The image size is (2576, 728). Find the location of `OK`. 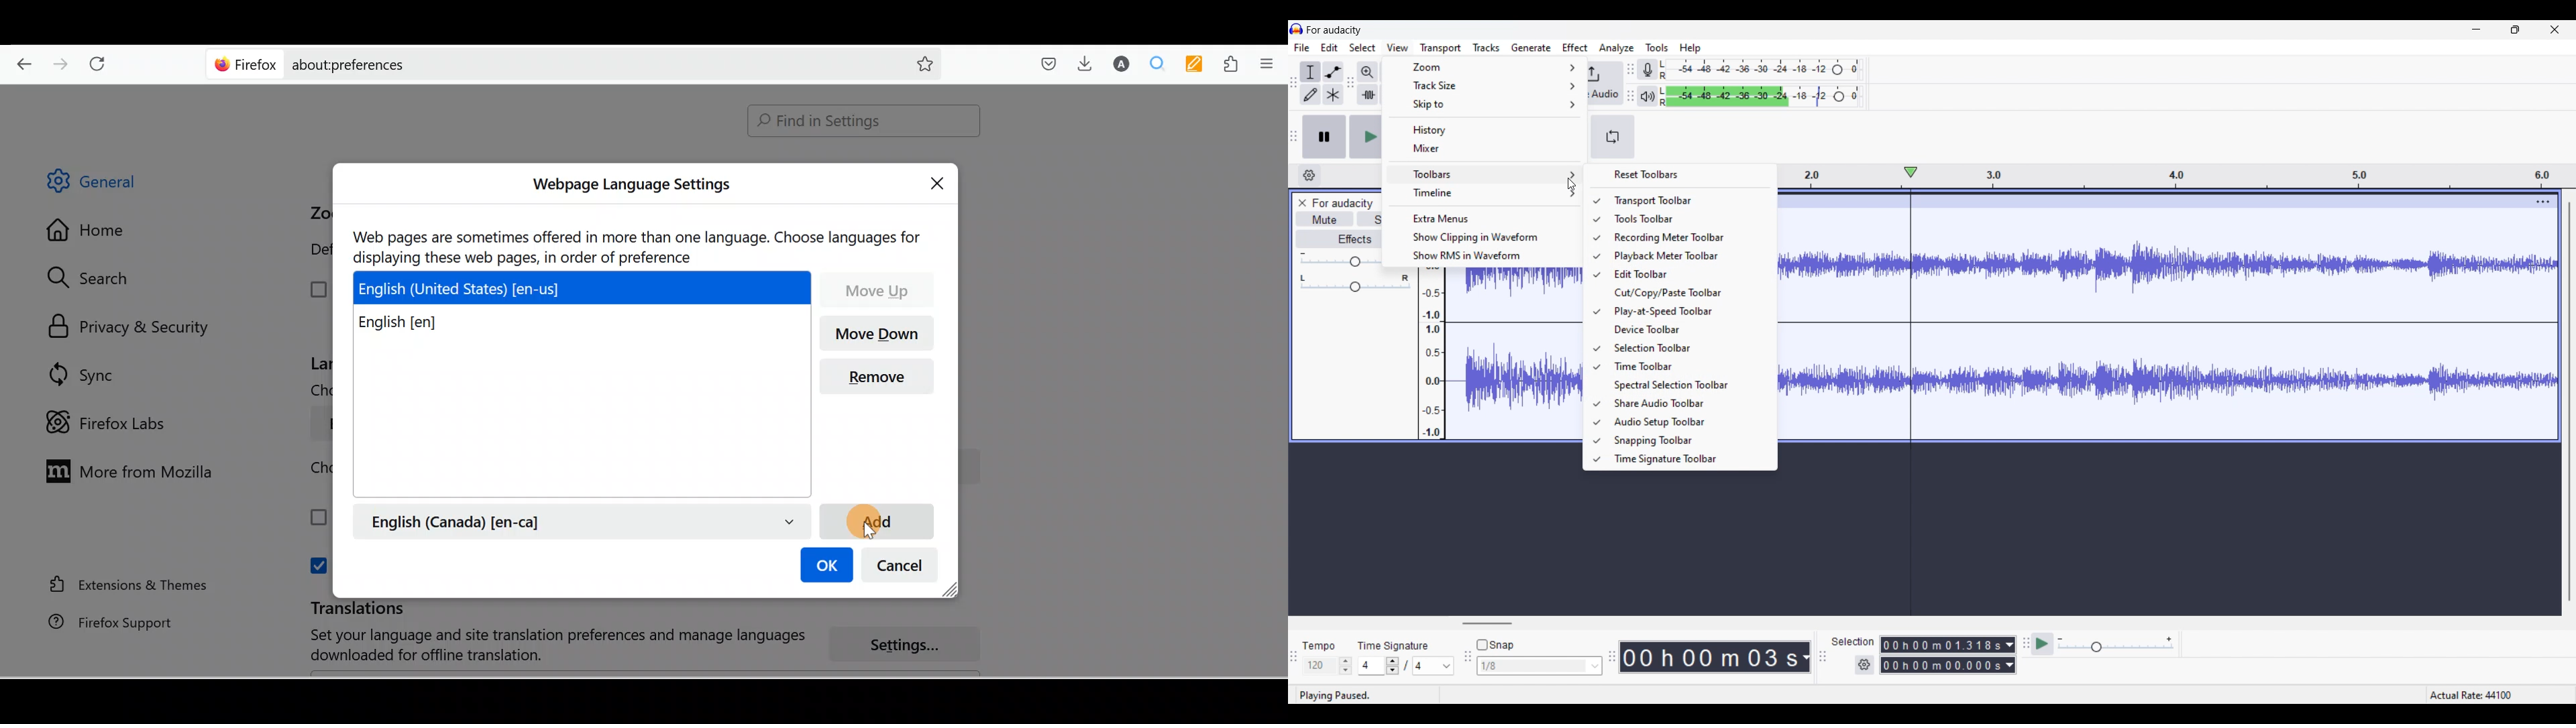

OK is located at coordinates (824, 566).